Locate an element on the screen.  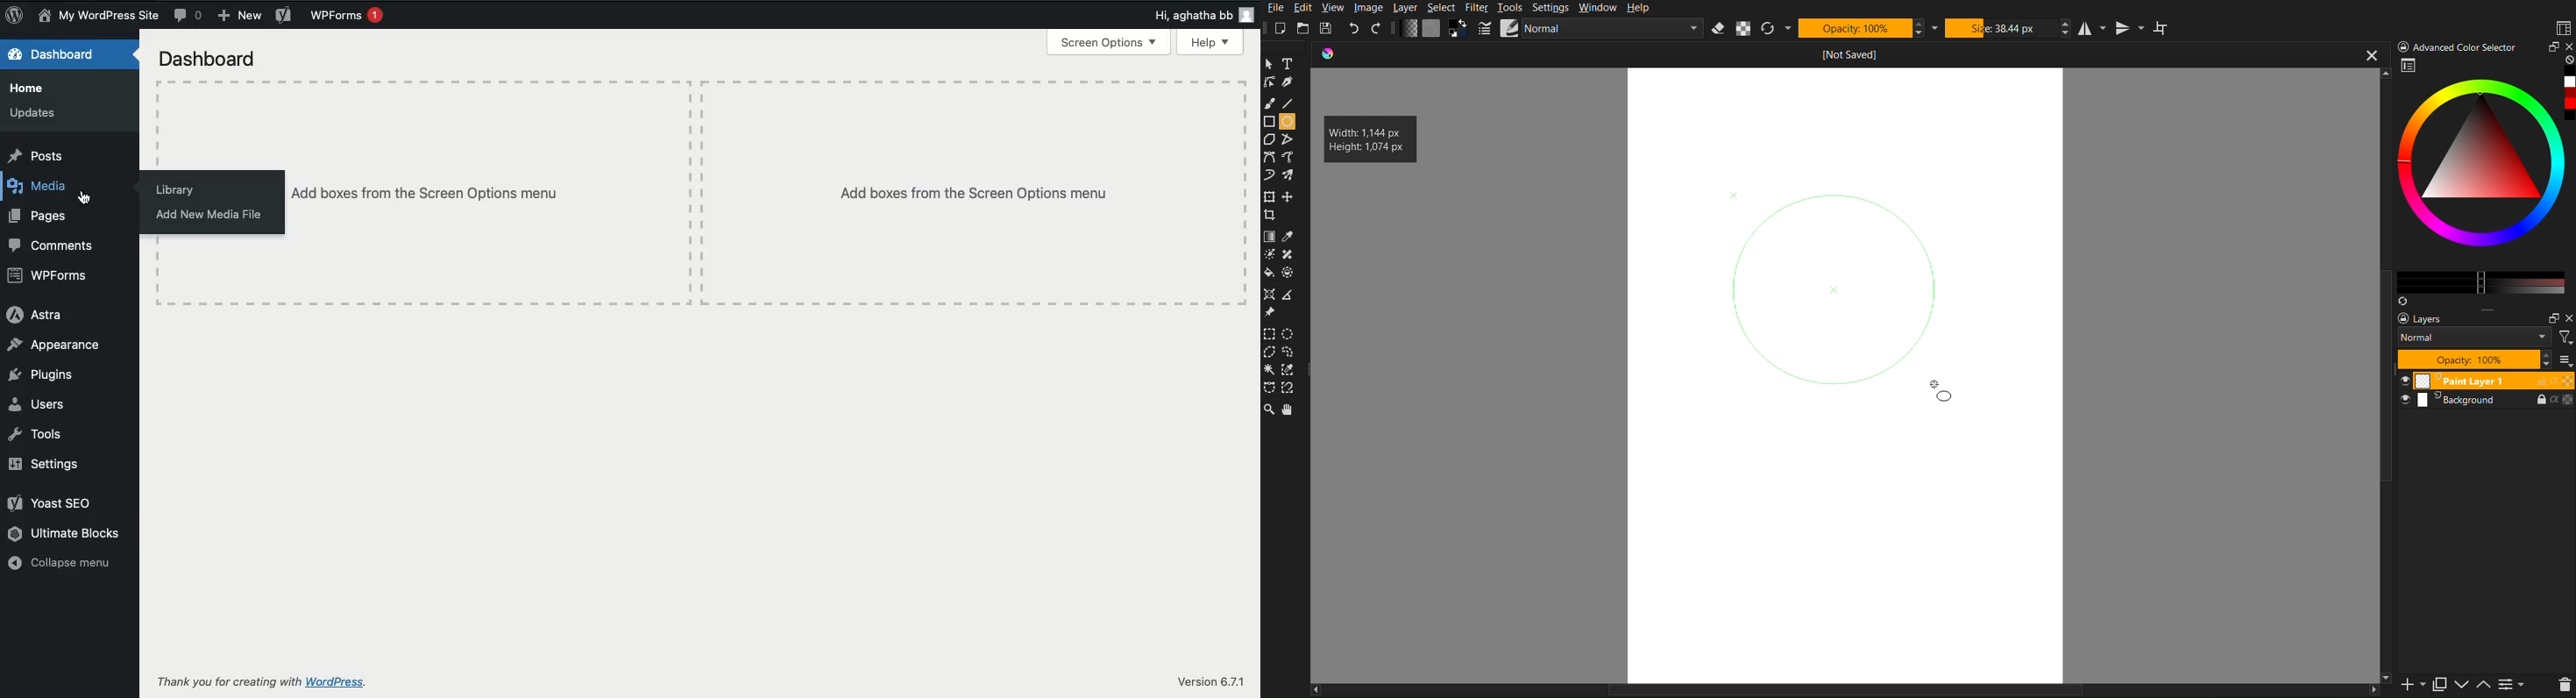
Vertical Mirror is located at coordinates (2127, 27).